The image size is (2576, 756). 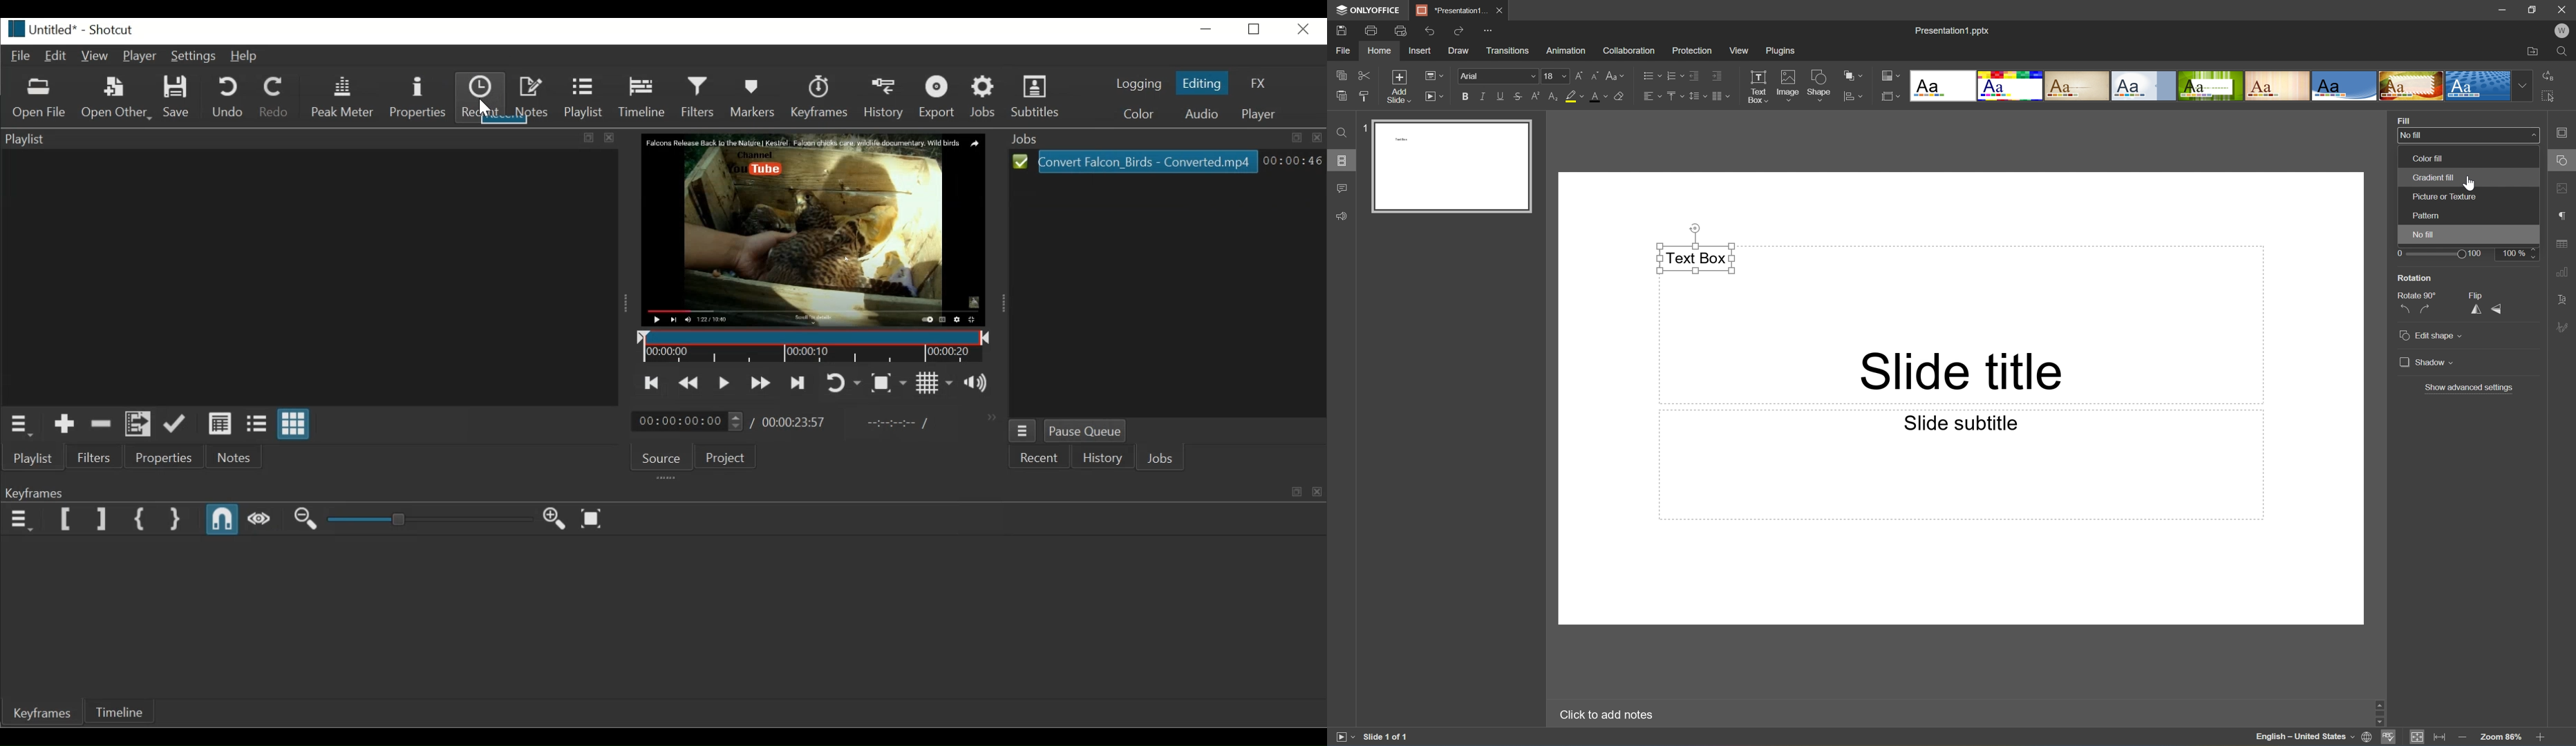 I want to click on No fill, so click(x=2468, y=135).